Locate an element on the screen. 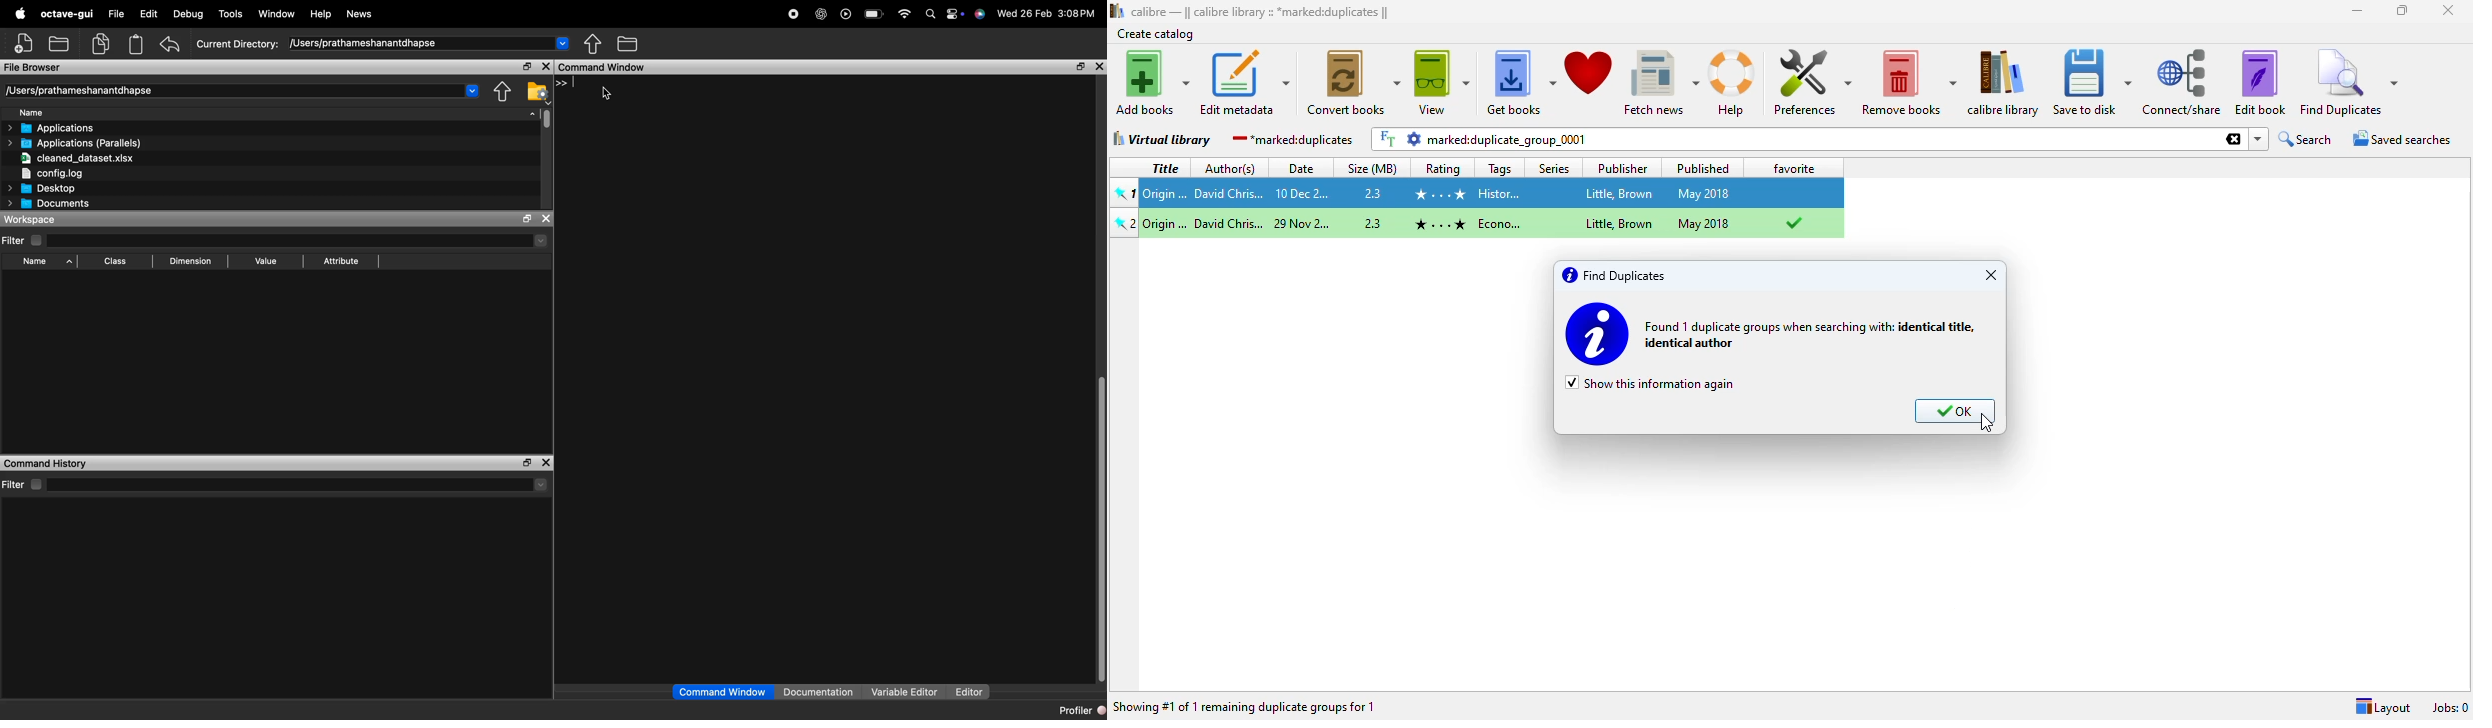 This screenshot has height=728, width=2492. apple is located at coordinates (20, 14).